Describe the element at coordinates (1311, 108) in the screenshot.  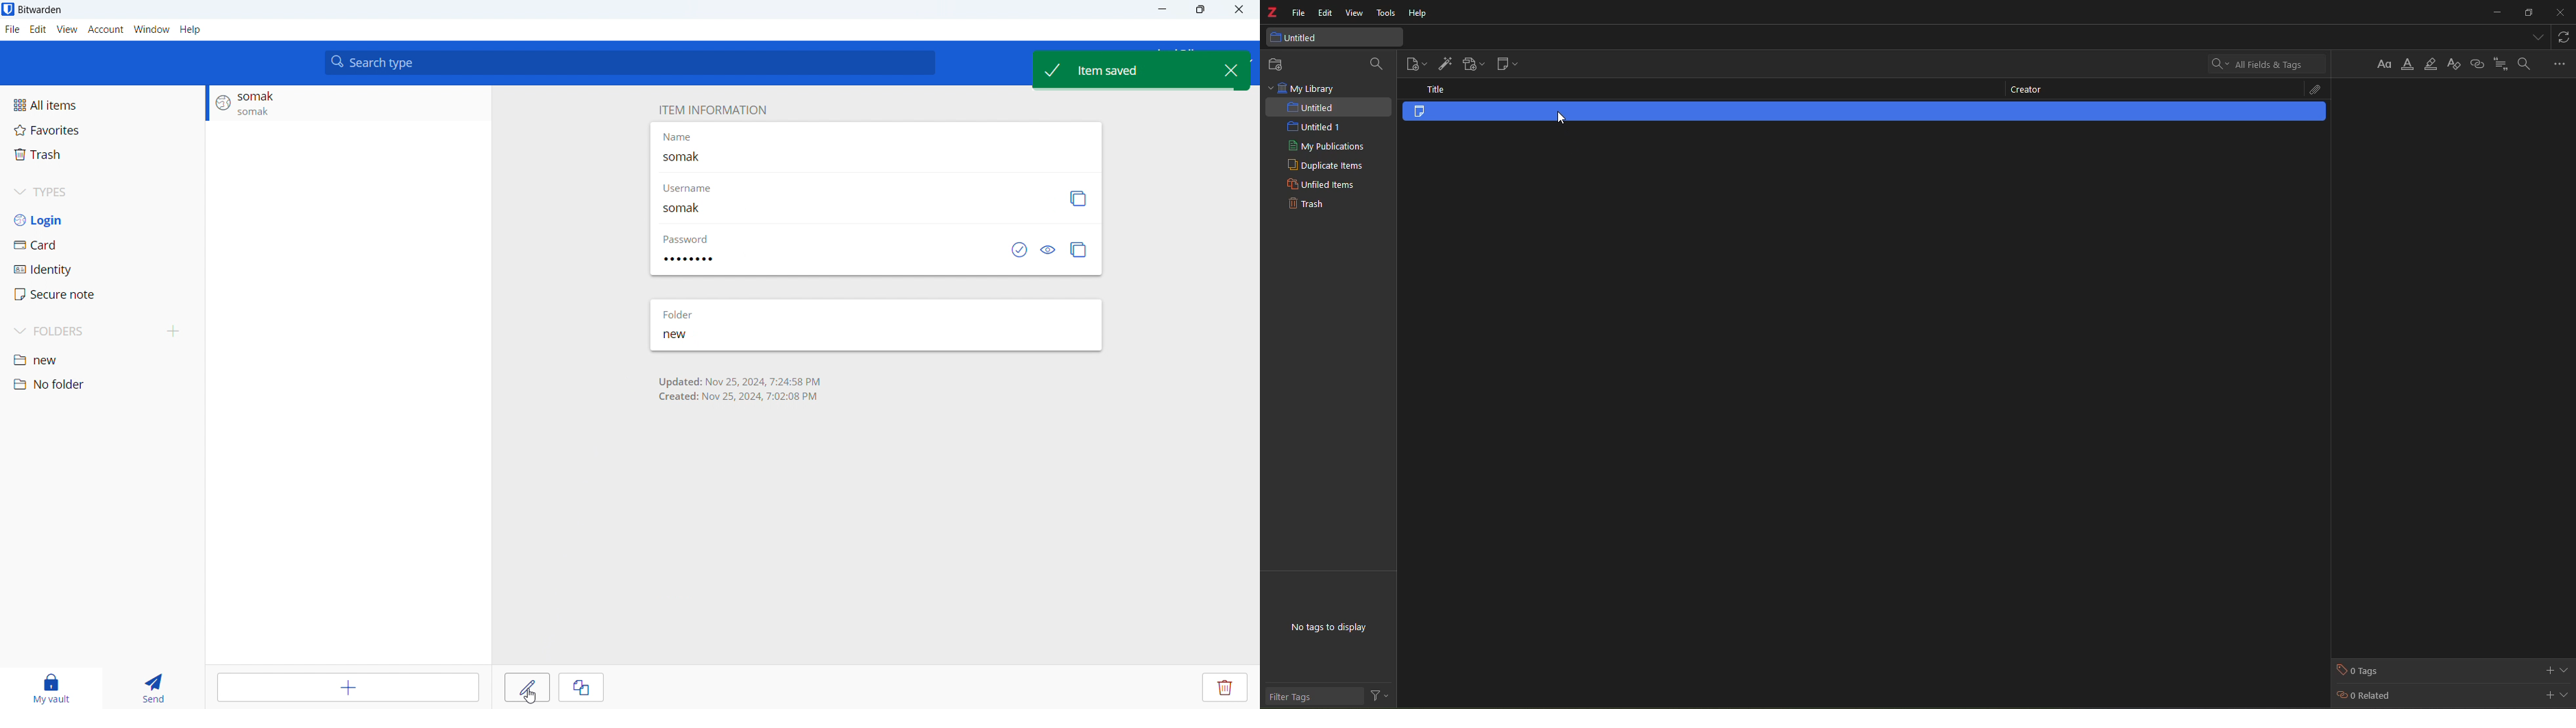
I see `untited` at that location.